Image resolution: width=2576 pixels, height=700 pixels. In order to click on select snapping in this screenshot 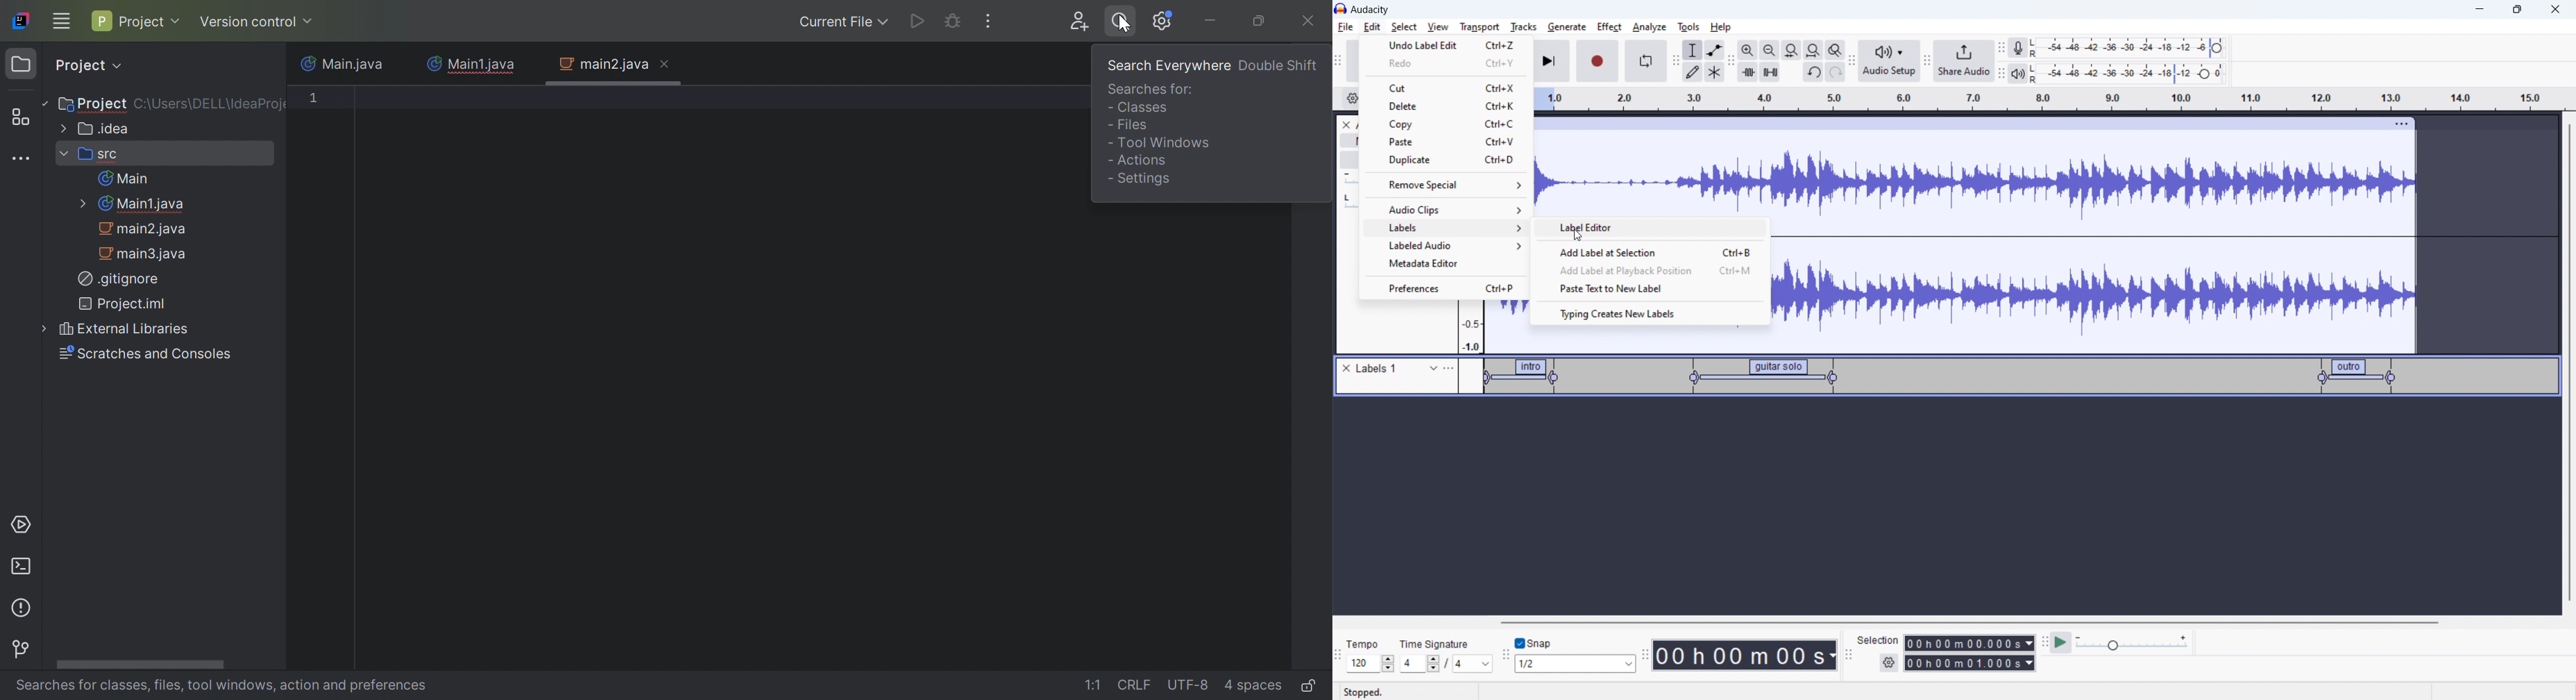, I will do `click(1575, 663)`.